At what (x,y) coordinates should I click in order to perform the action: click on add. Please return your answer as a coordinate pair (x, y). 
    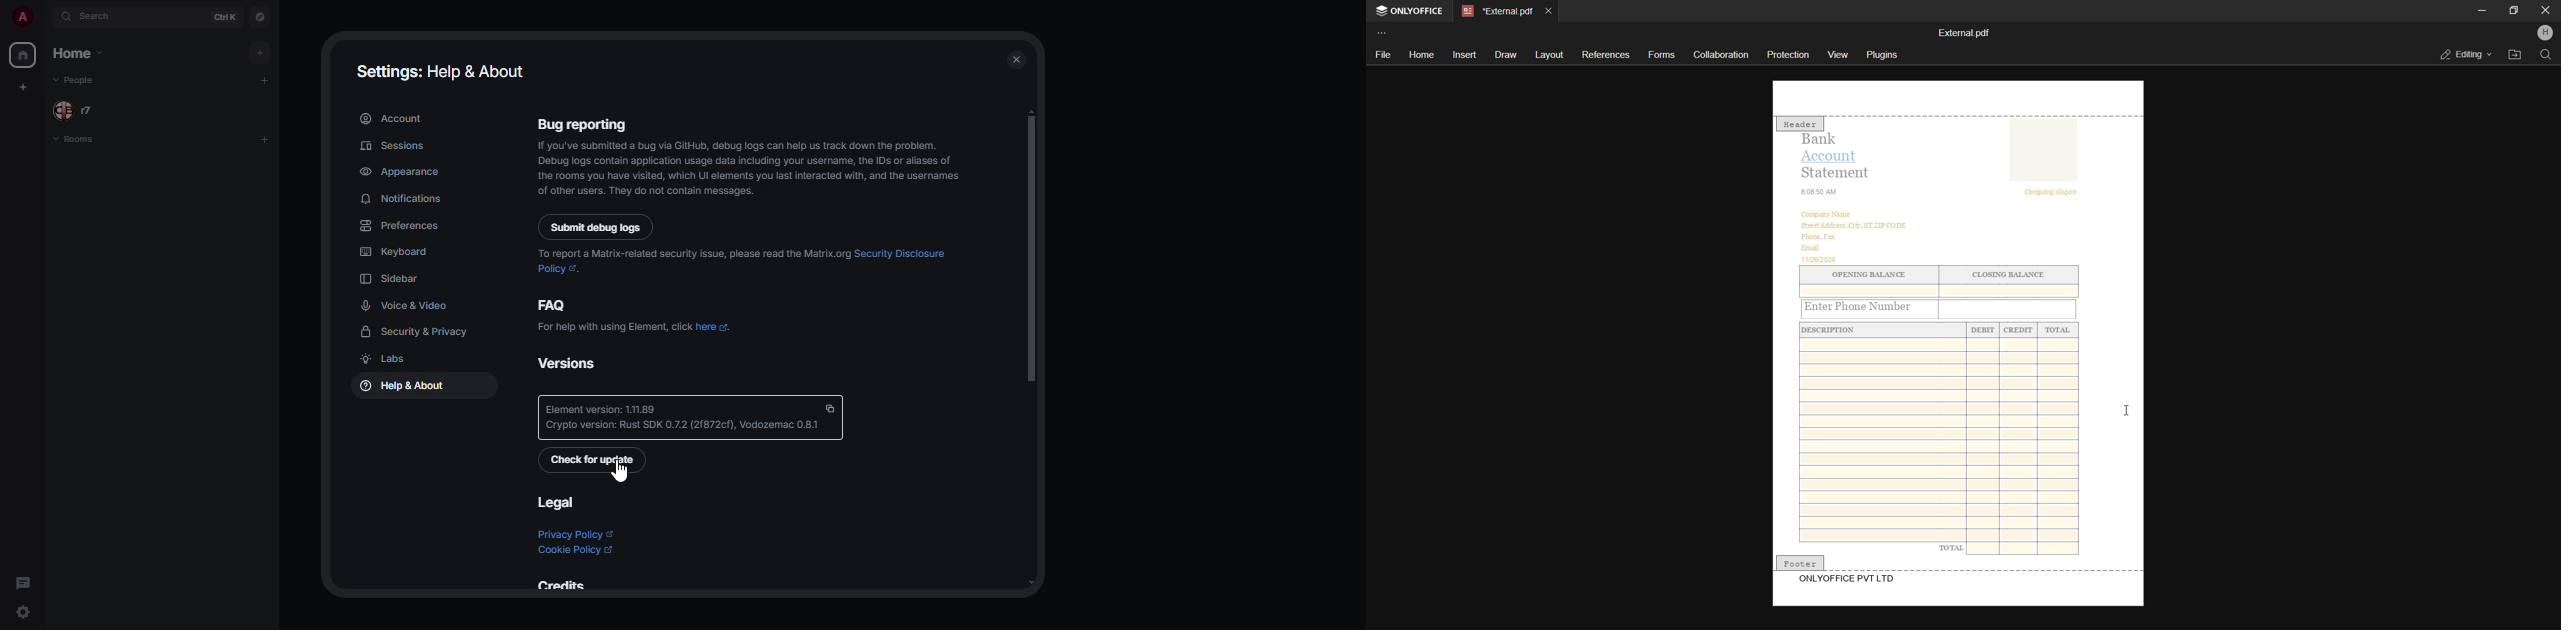
    Looking at the image, I should click on (265, 139).